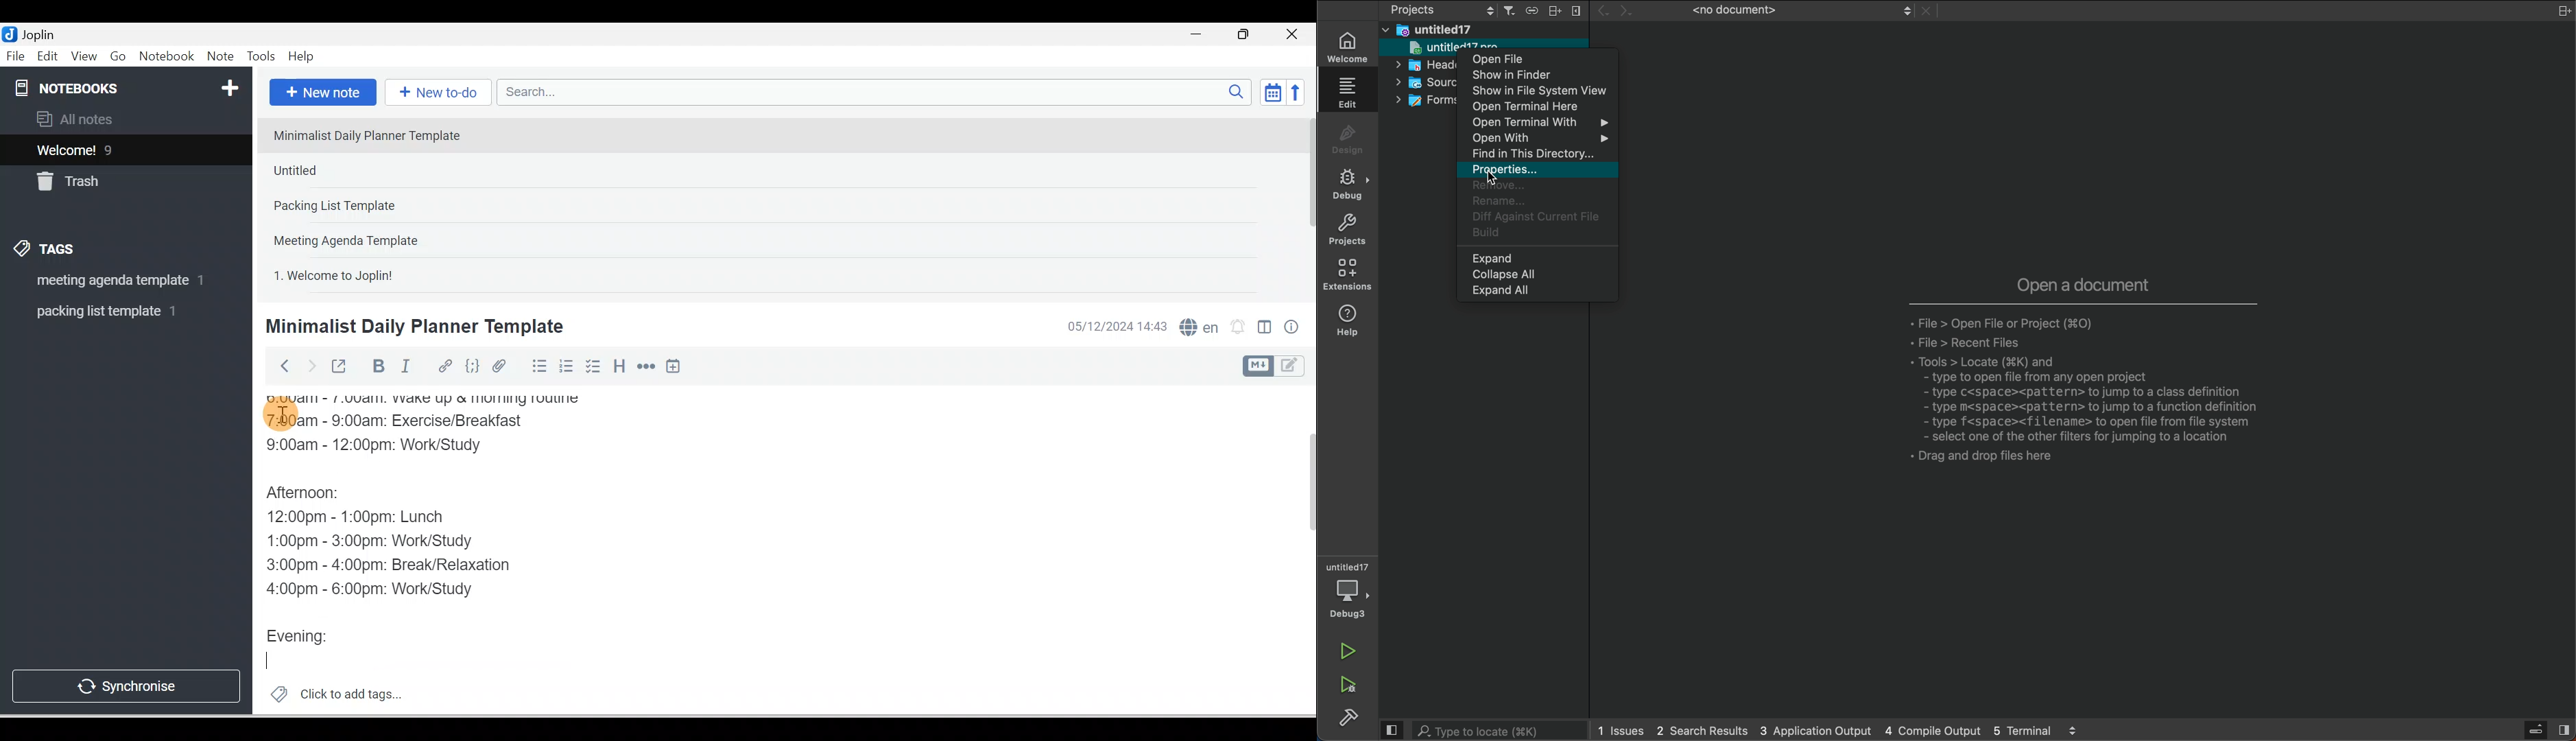 The width and height of the screenshot is (2576, 756). What do you see at coordinates (281, 412) in the screenshot?
I see `Cursor` at bounding box center [281, 412].